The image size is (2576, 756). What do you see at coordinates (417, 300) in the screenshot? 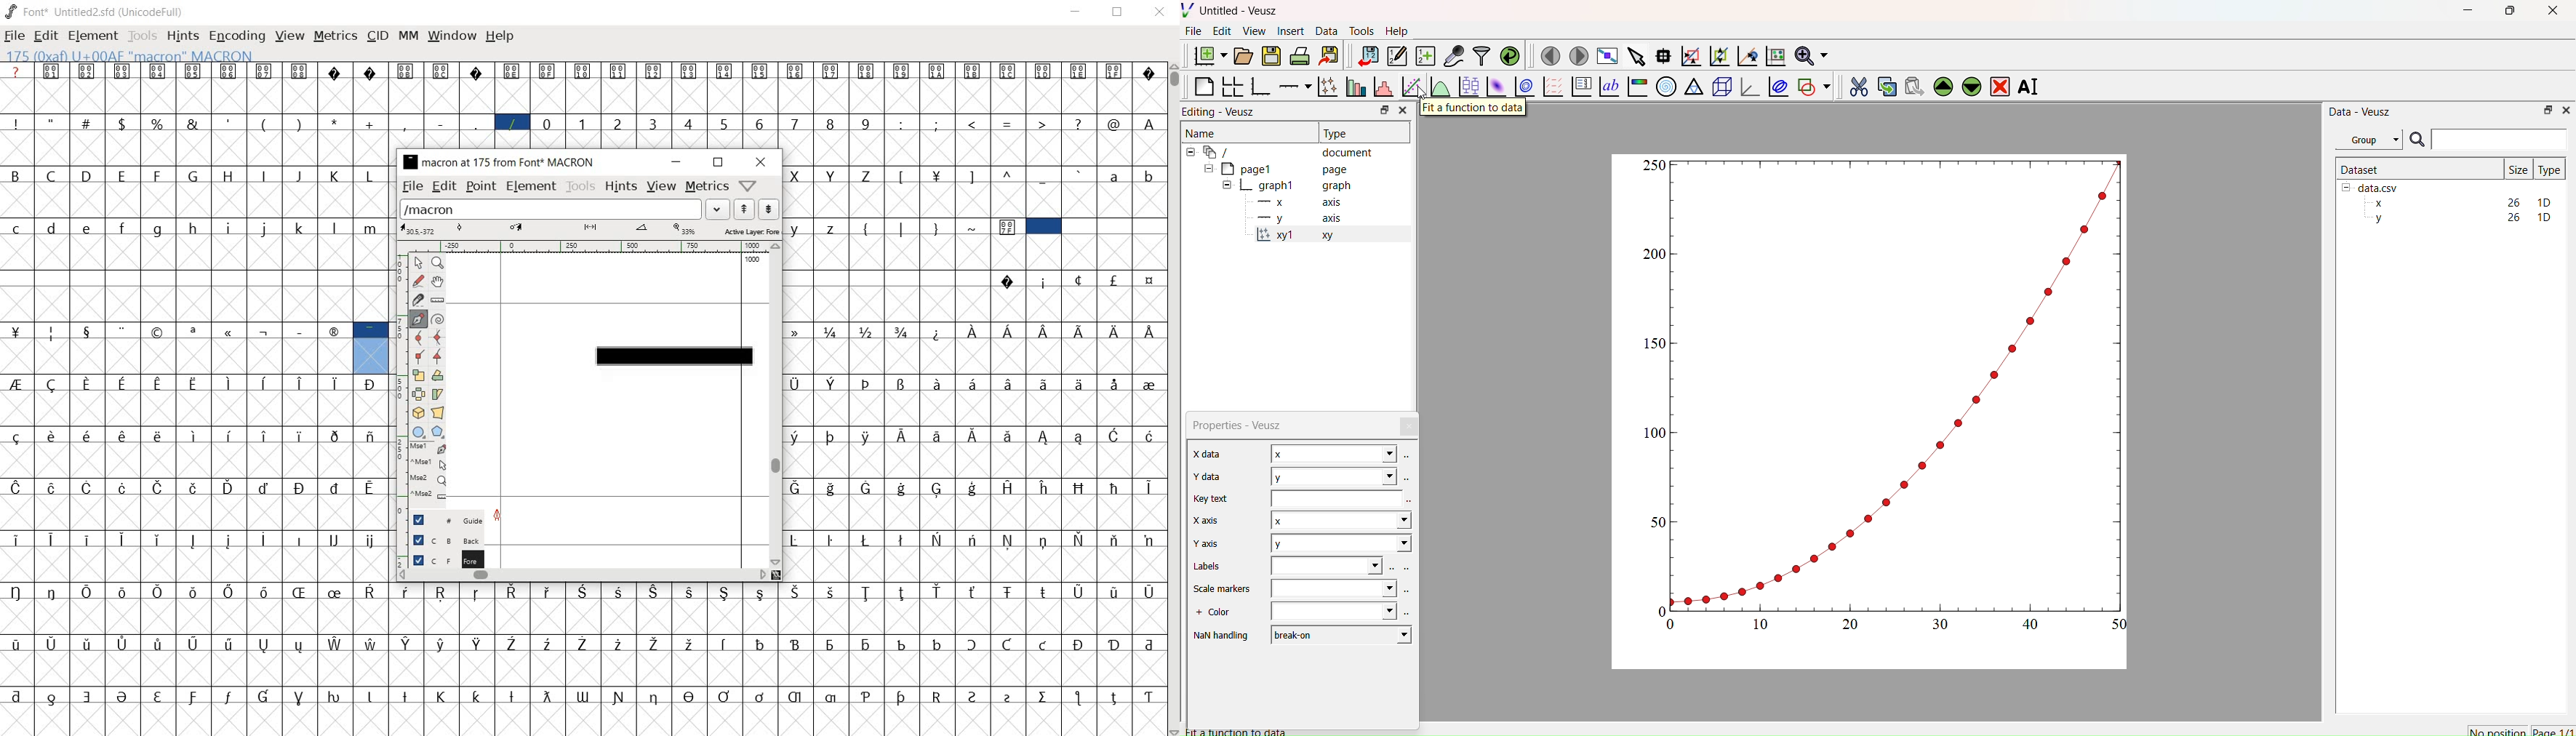
I see `knife` at bounding box center [417, 300].